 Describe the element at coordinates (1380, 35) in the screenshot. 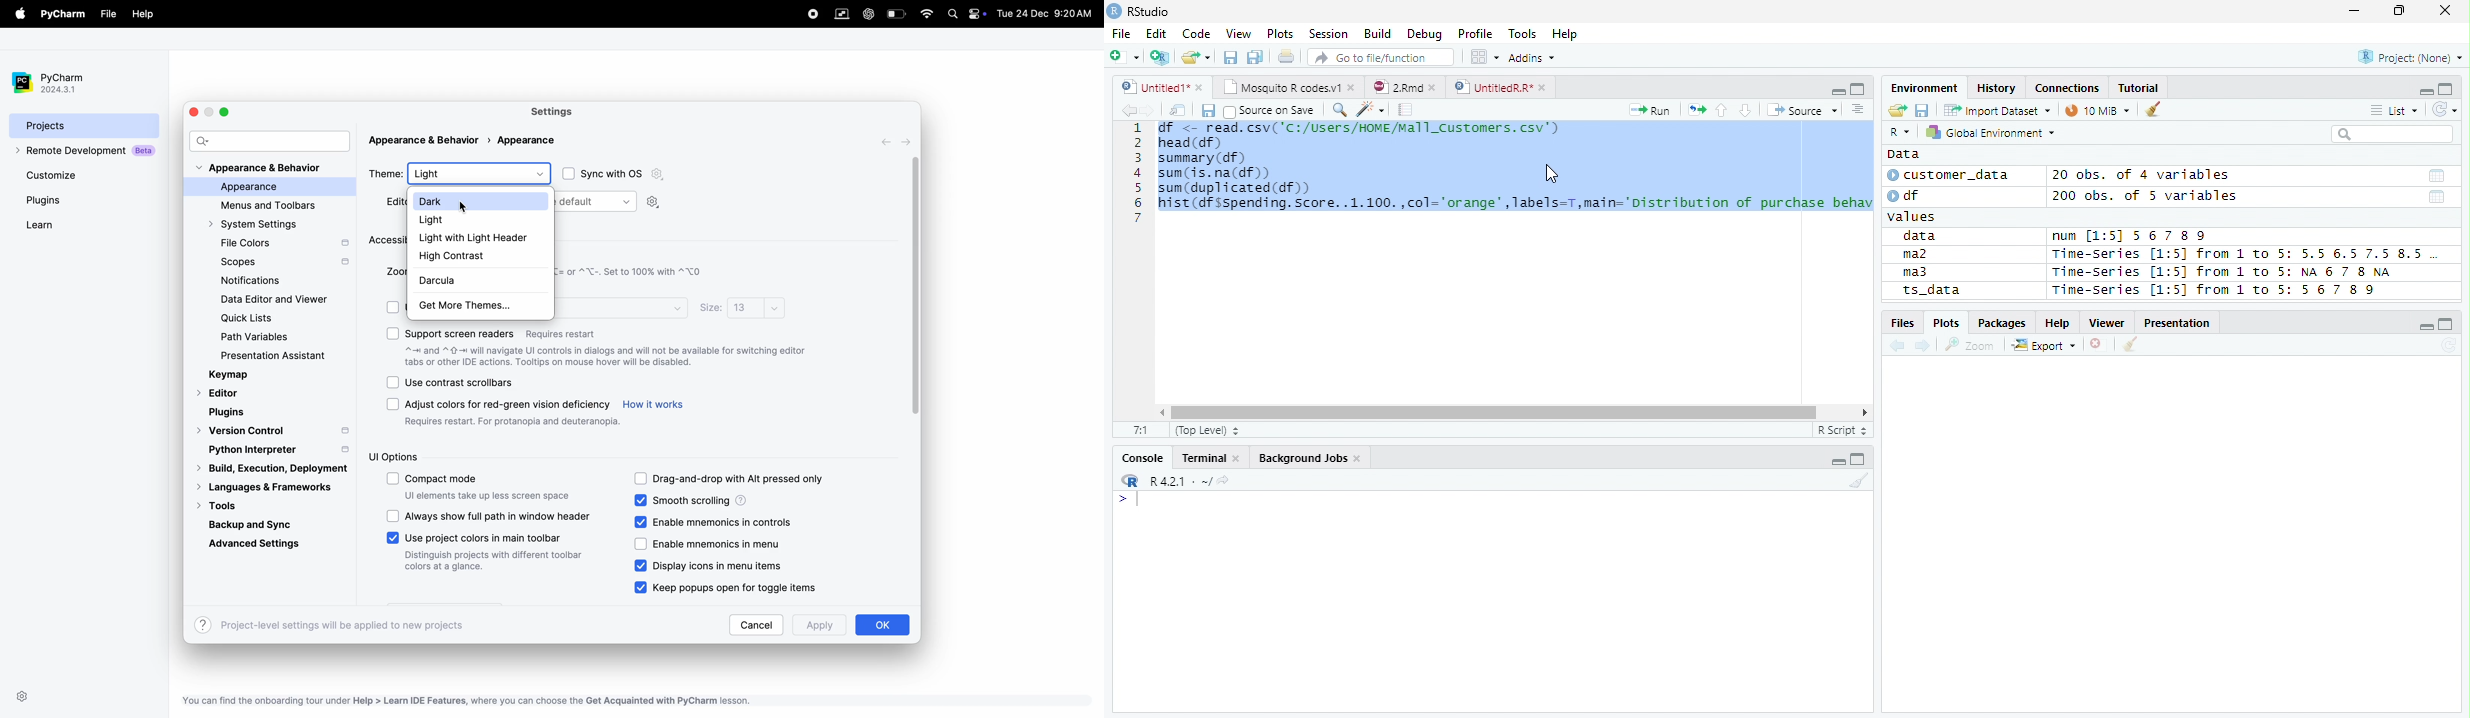

I see `Build` at that location.